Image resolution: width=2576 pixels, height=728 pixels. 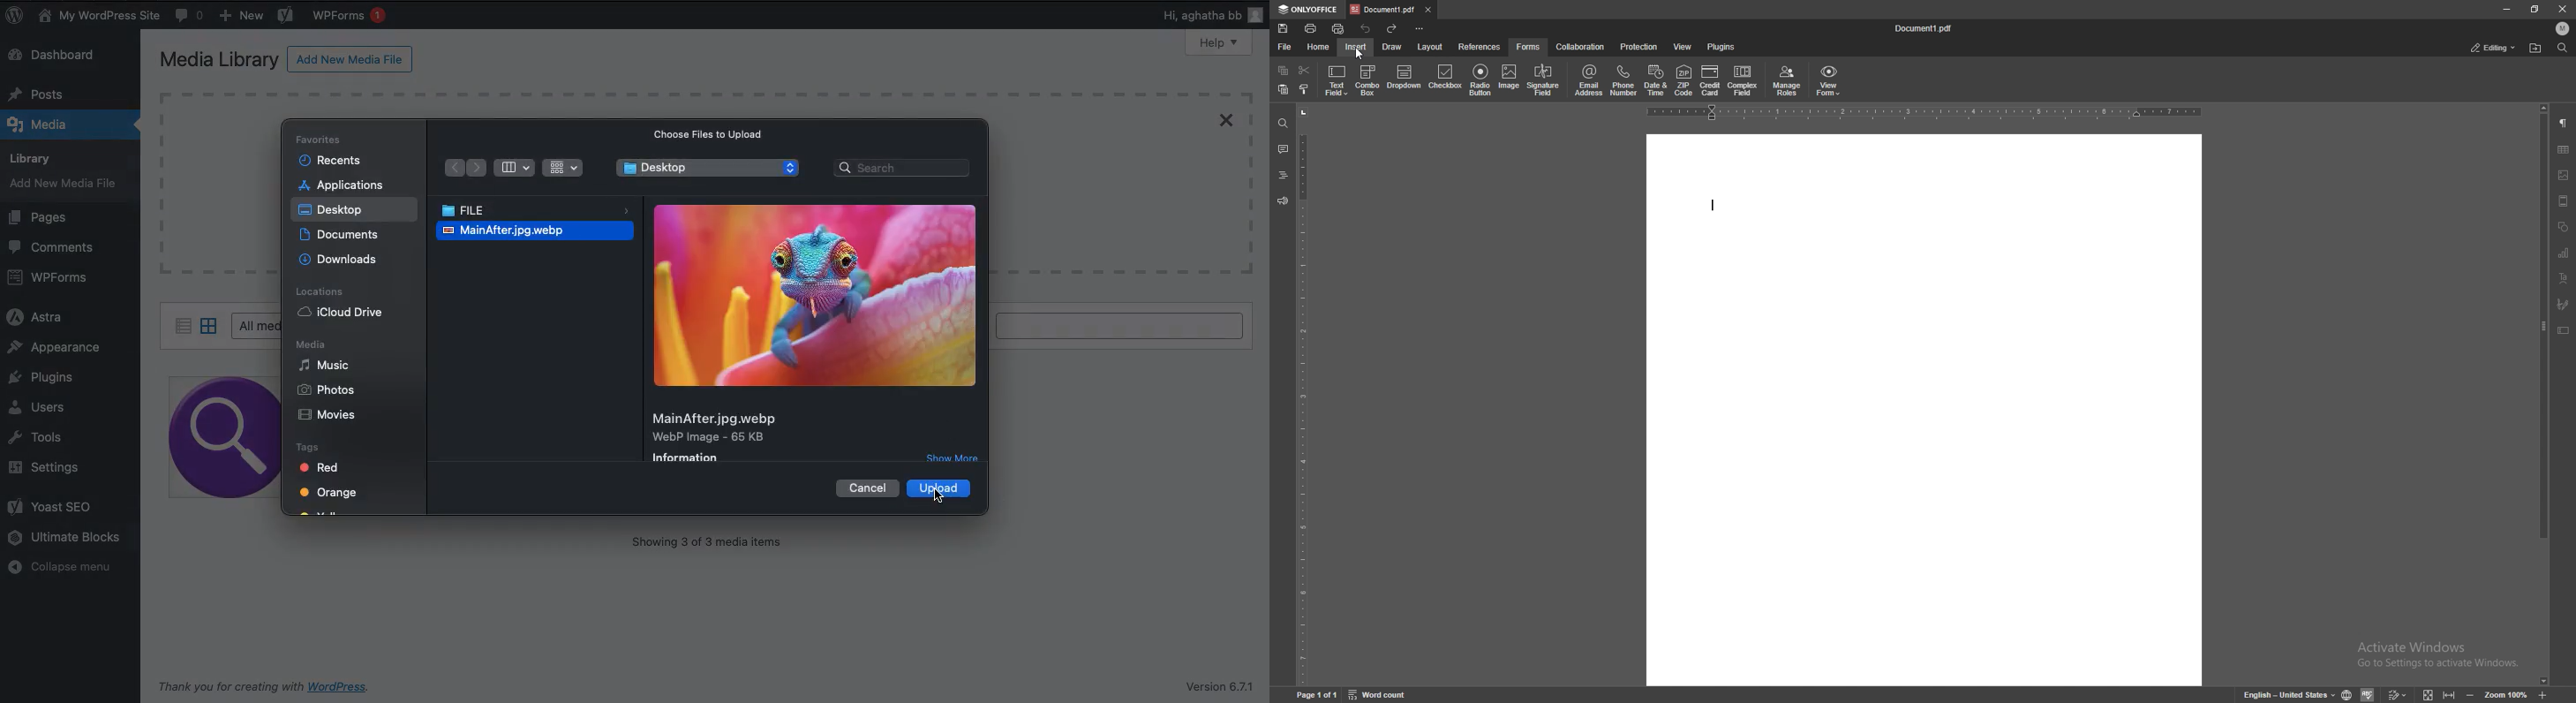 I want to click on Orange, so click(x=328, y=494).